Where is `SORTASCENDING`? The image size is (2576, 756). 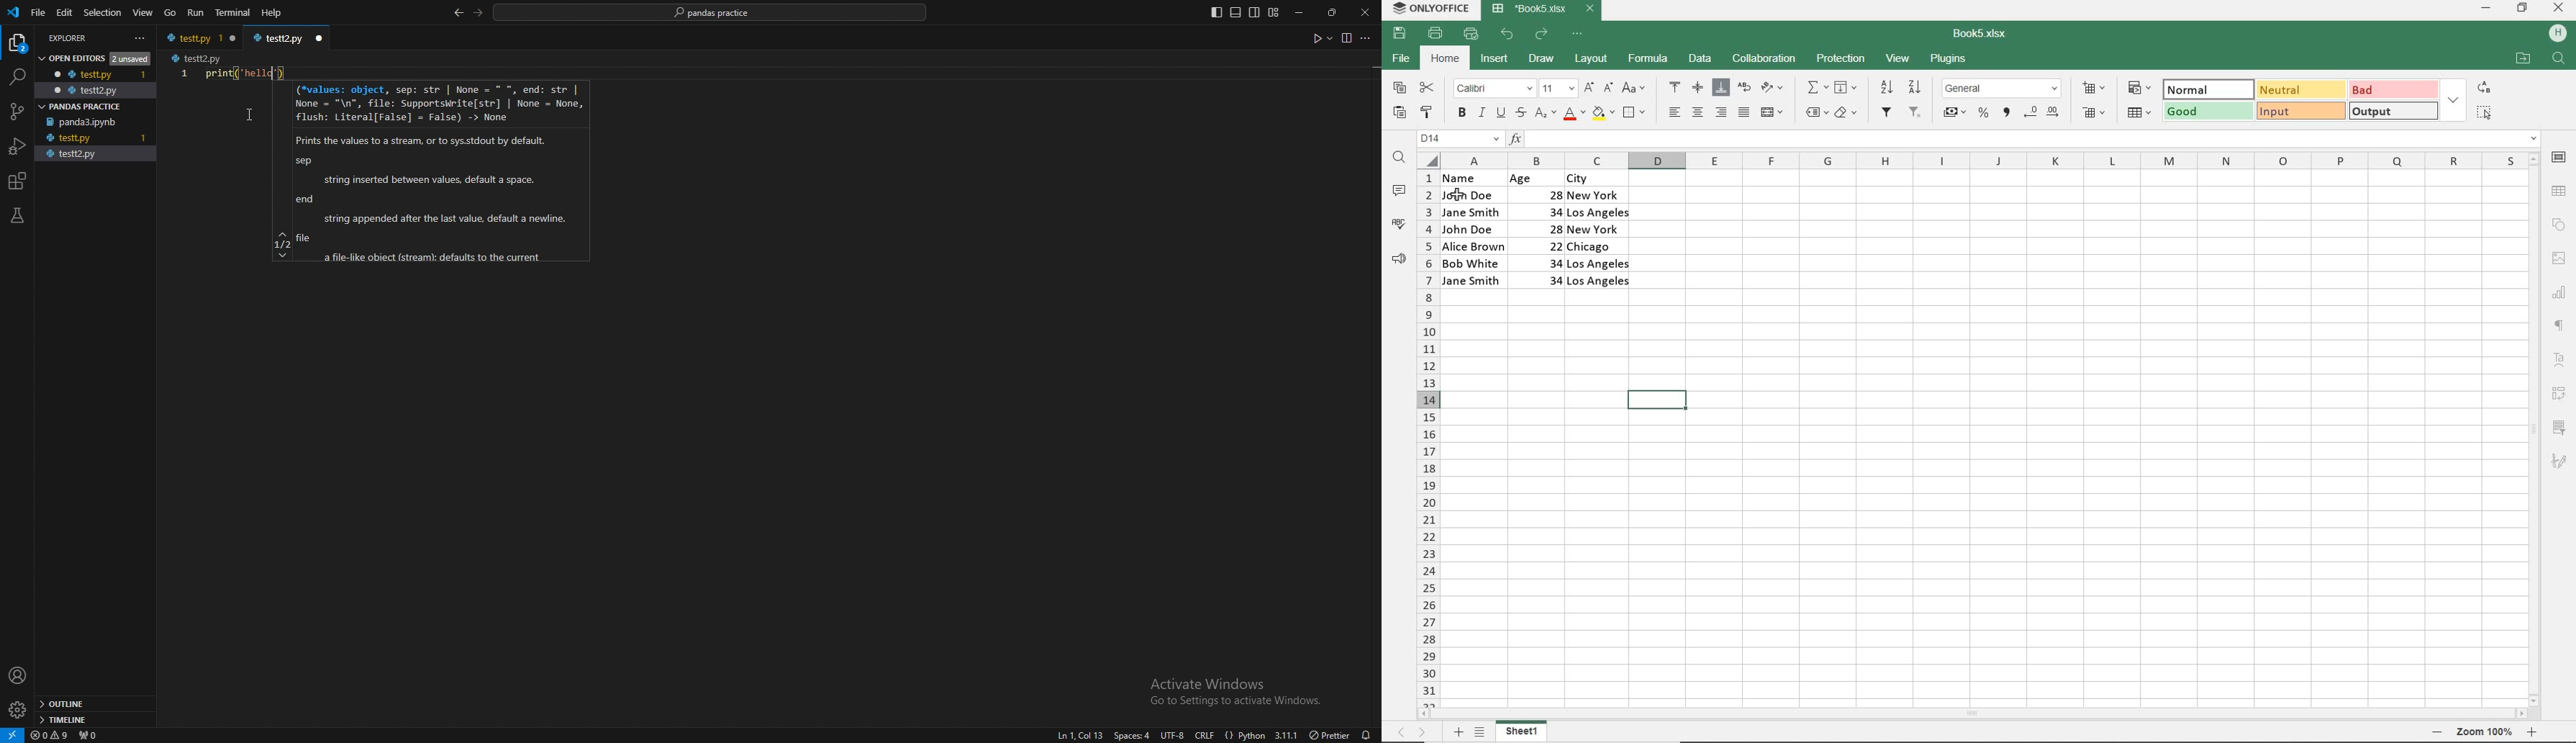 SORTASCENDING is located at coordinates (1888, 88).